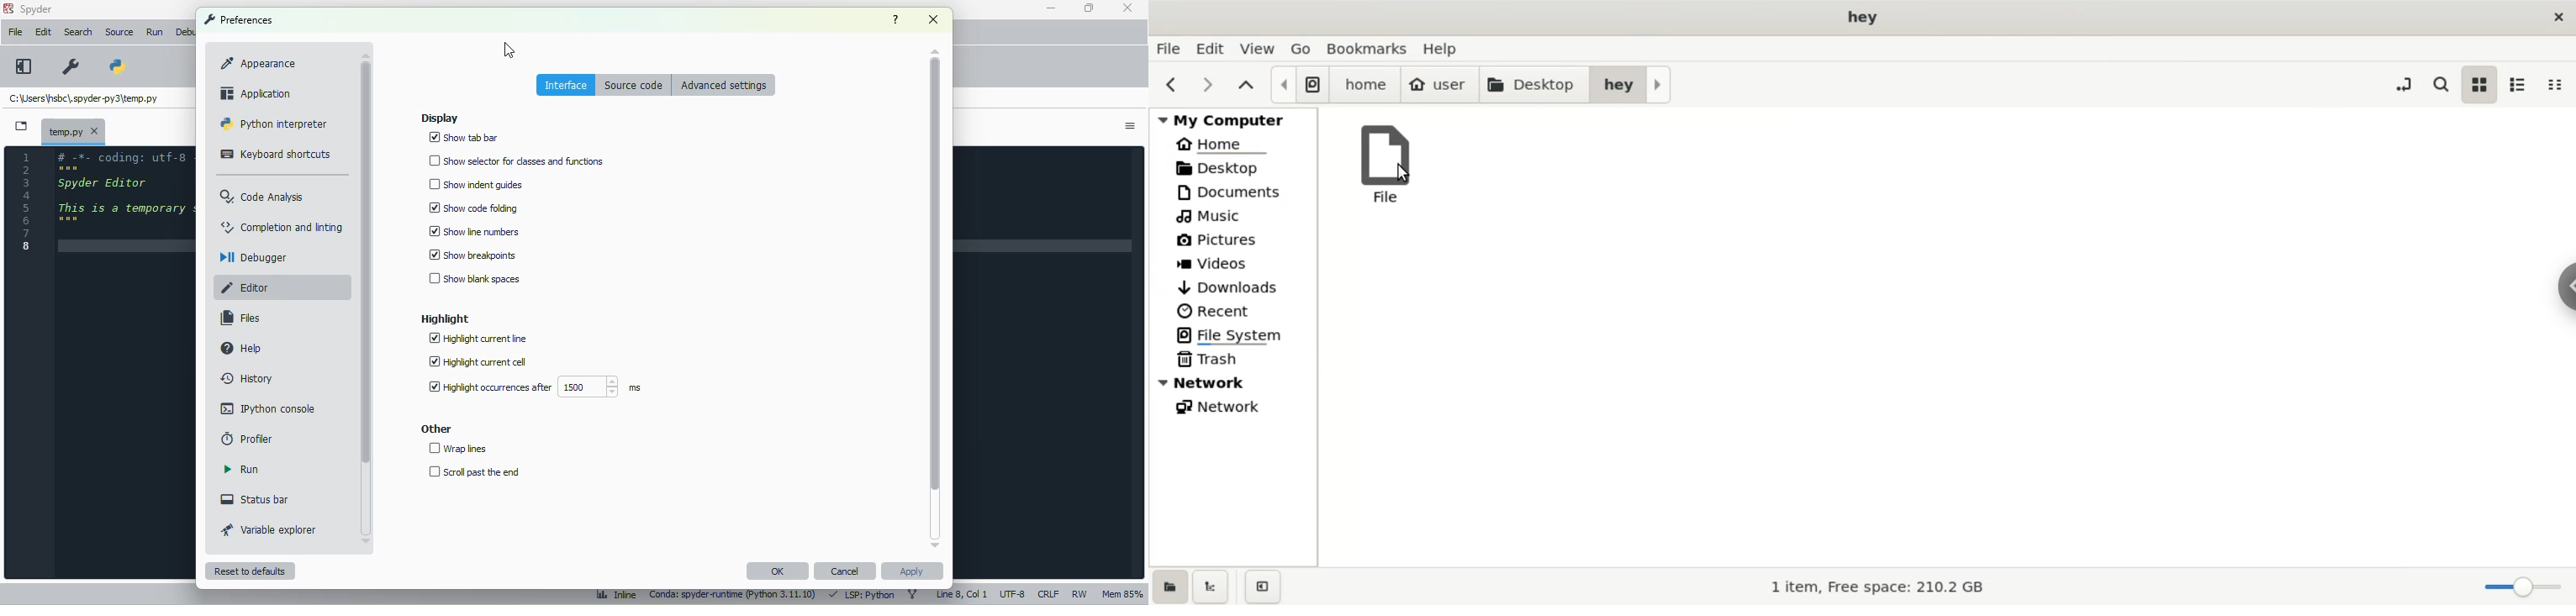 The height and width of the screenshot is (616, 2576). Describe the element at coordinates (268, 408) in the screenshot. I see `IPython console` at that location.